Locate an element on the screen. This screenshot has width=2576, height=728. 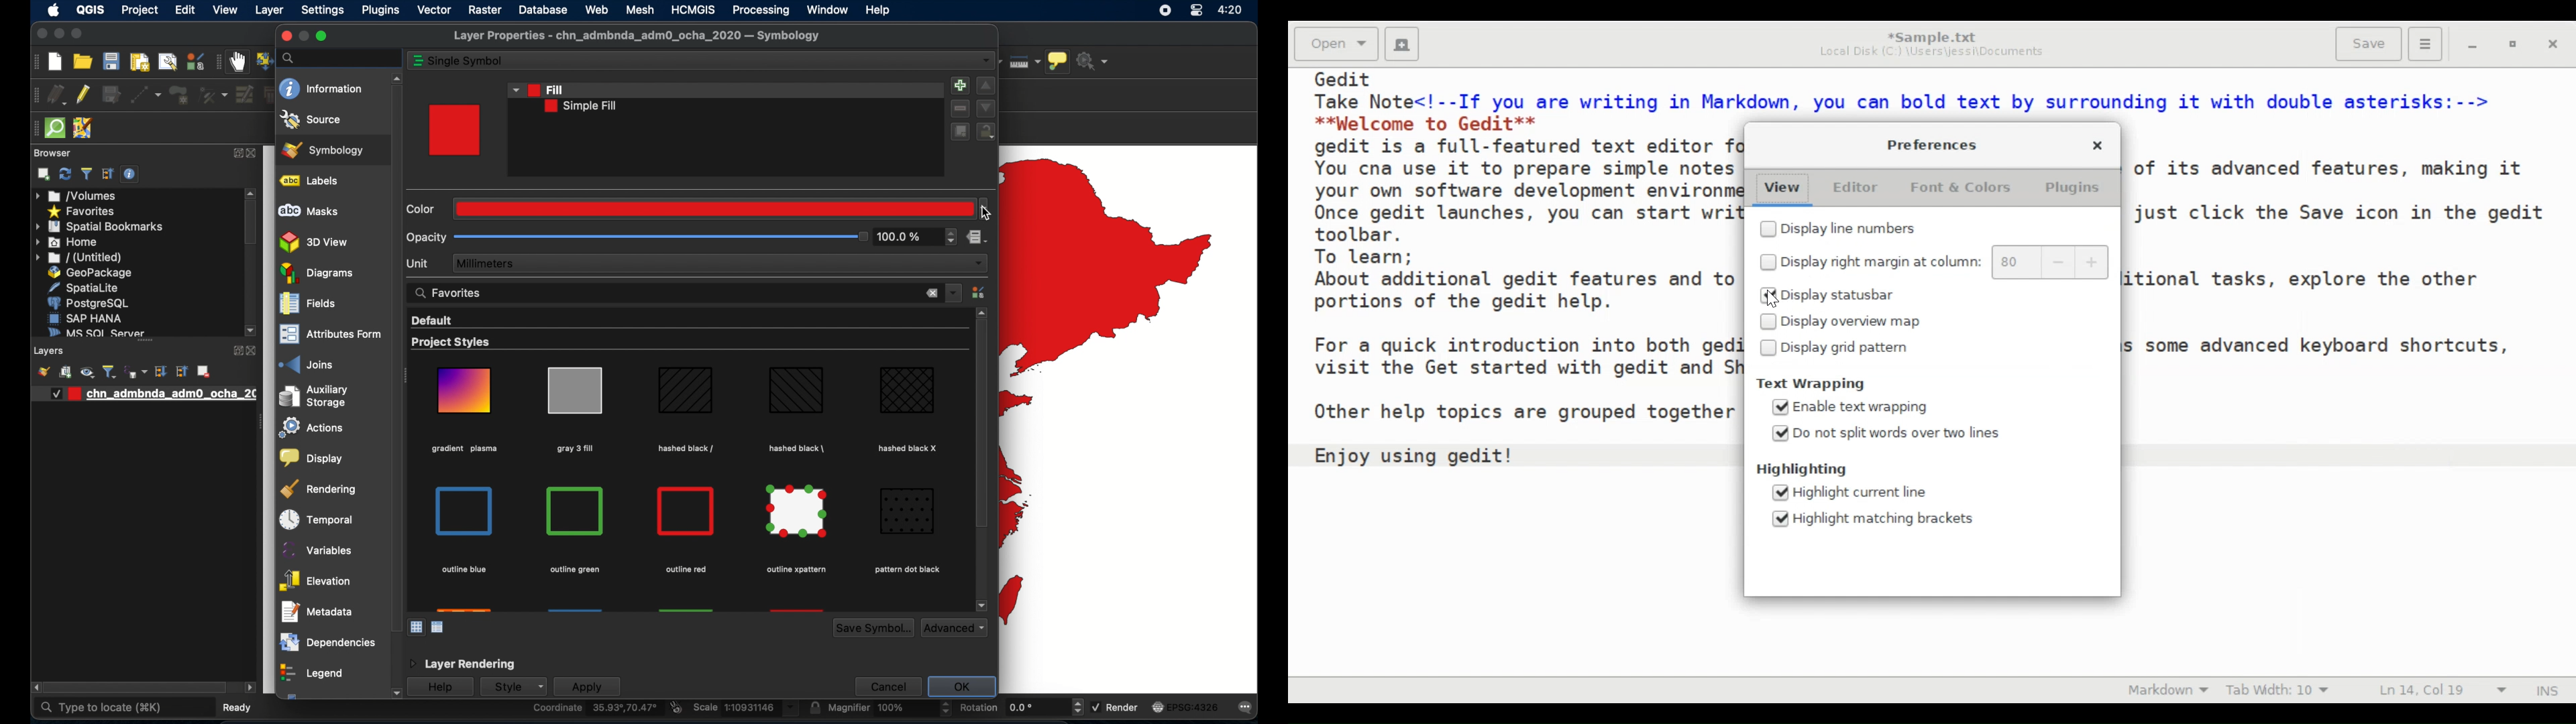
apple icon is located at coordinates (52, 10).